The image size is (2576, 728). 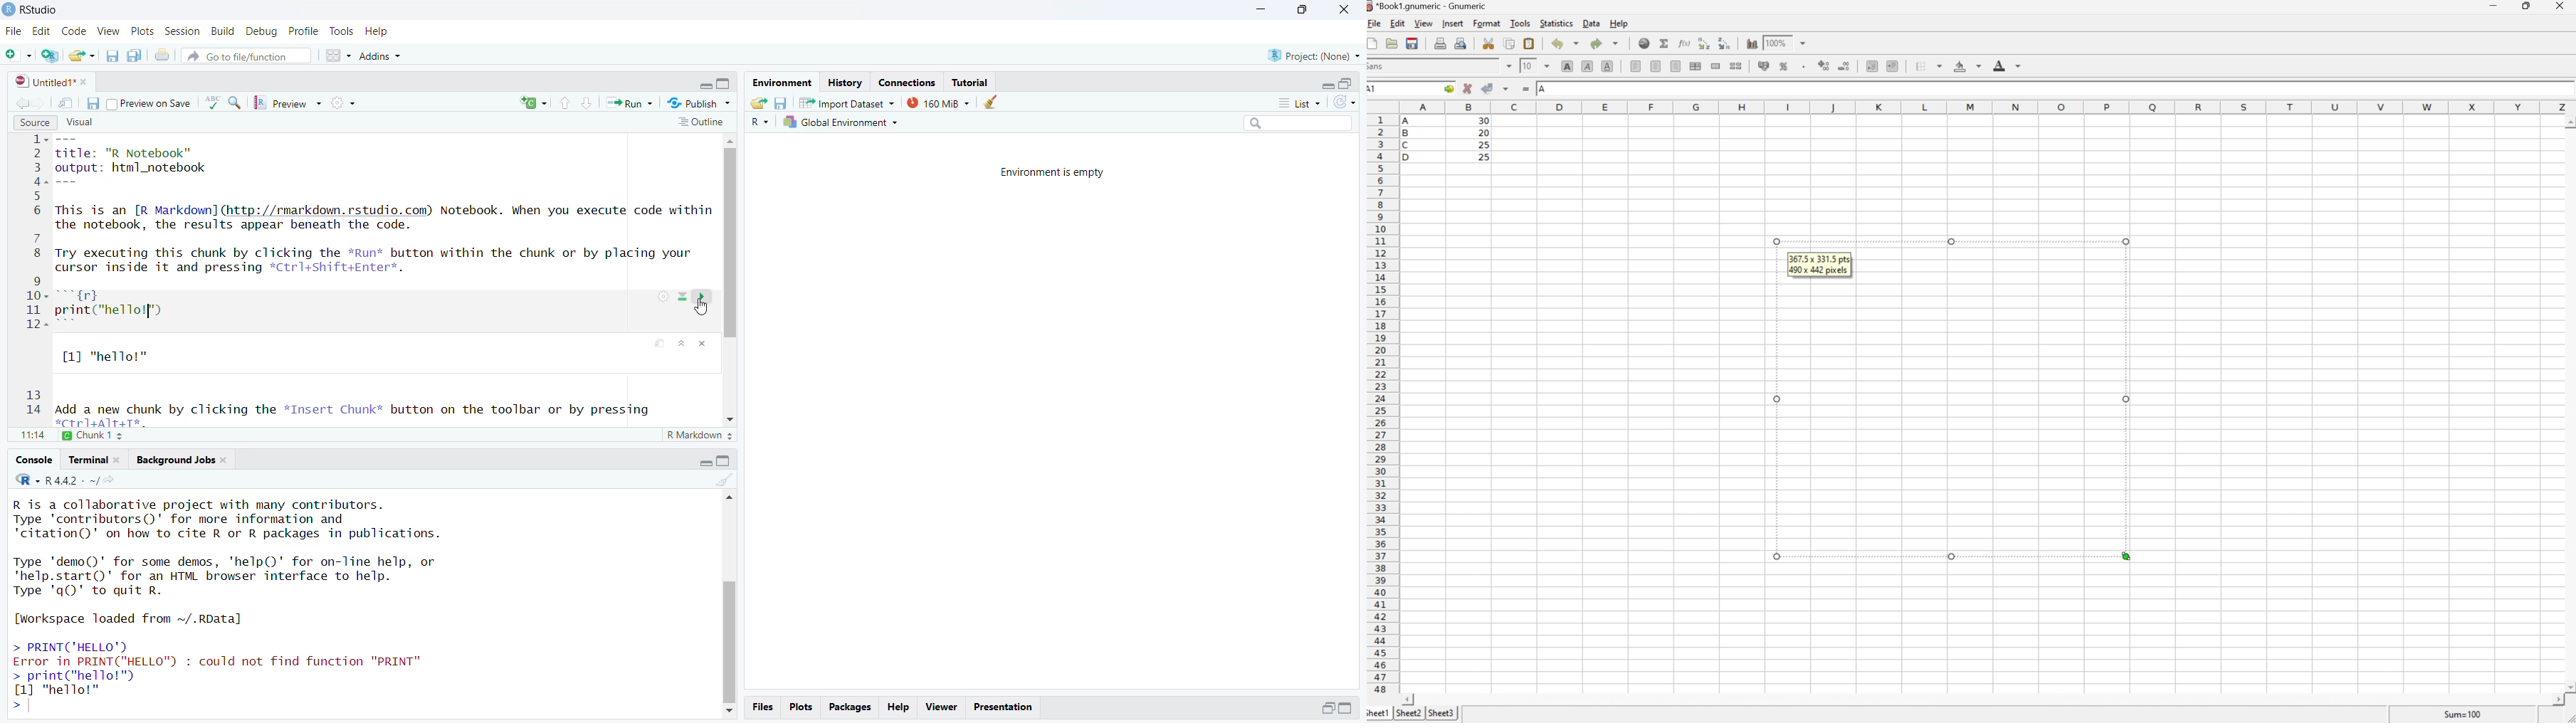 I want to click on R markdown, so click(x=701, y=437).